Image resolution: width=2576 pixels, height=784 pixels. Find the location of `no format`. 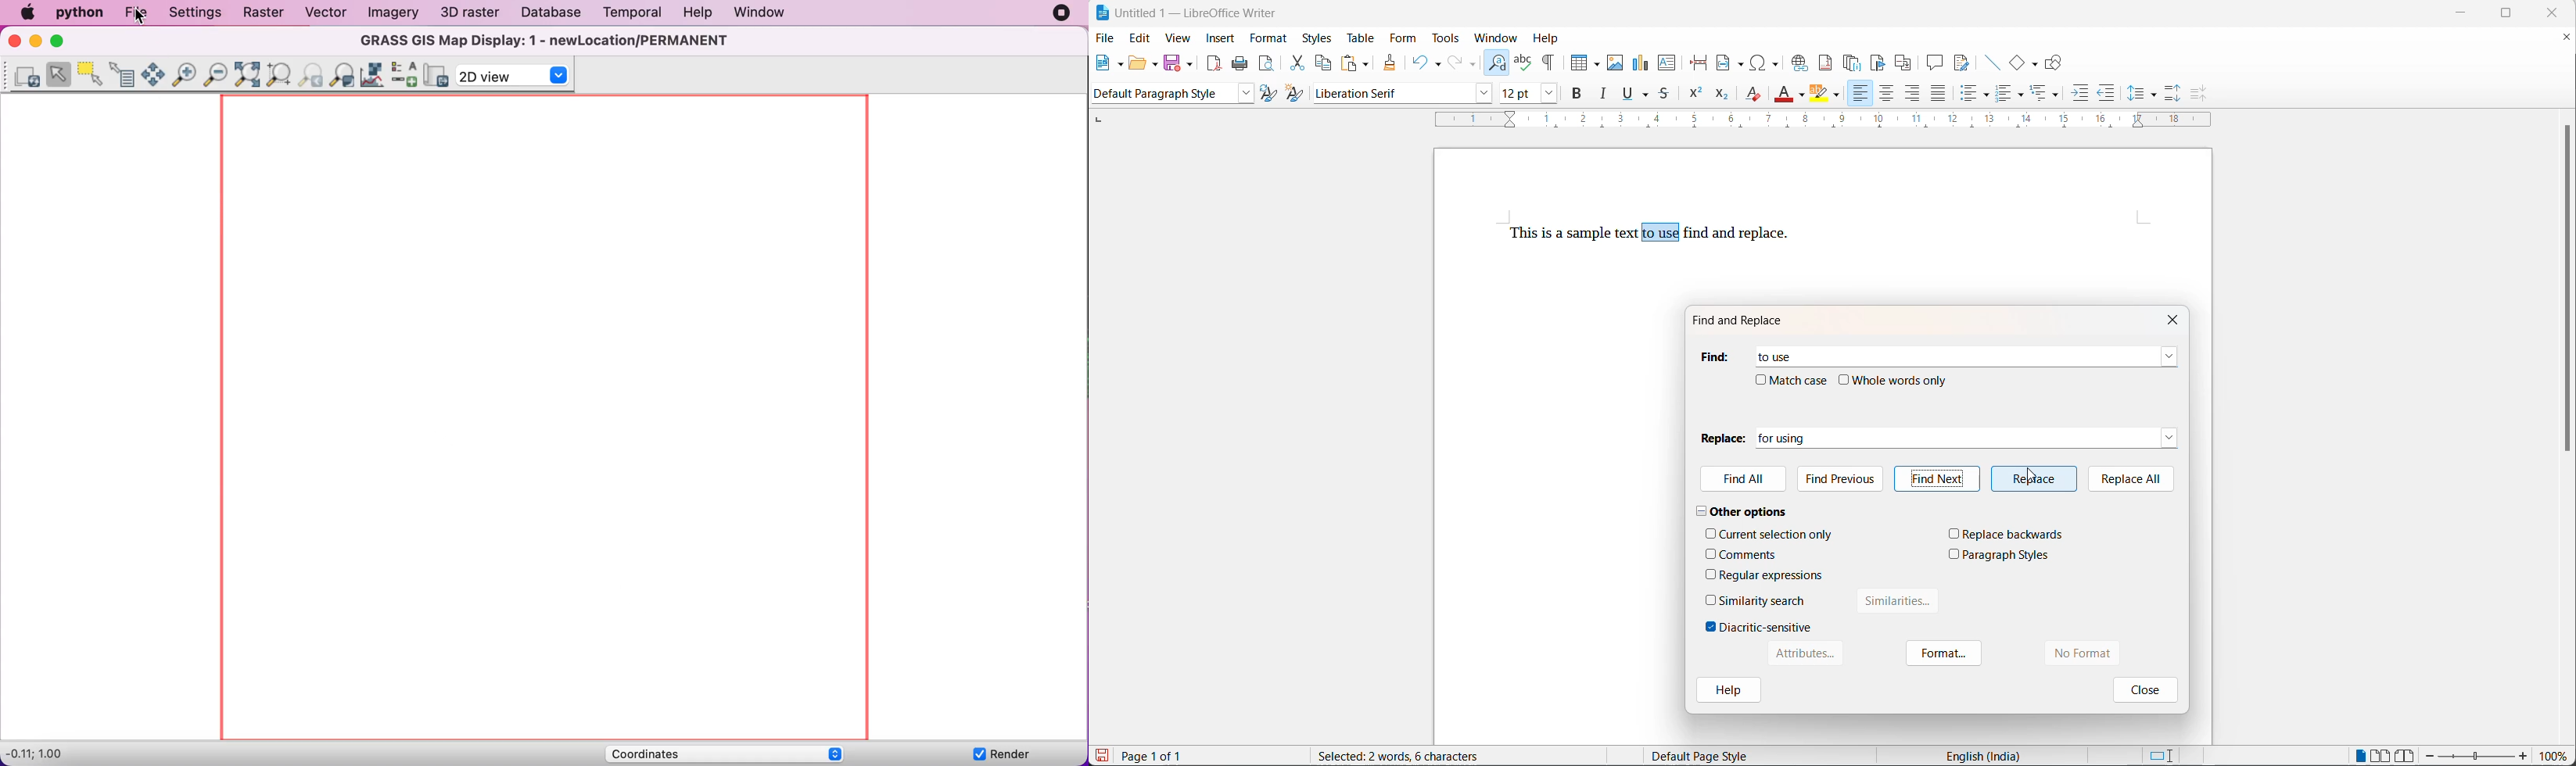

no format is located at coordinates (2099, 653).